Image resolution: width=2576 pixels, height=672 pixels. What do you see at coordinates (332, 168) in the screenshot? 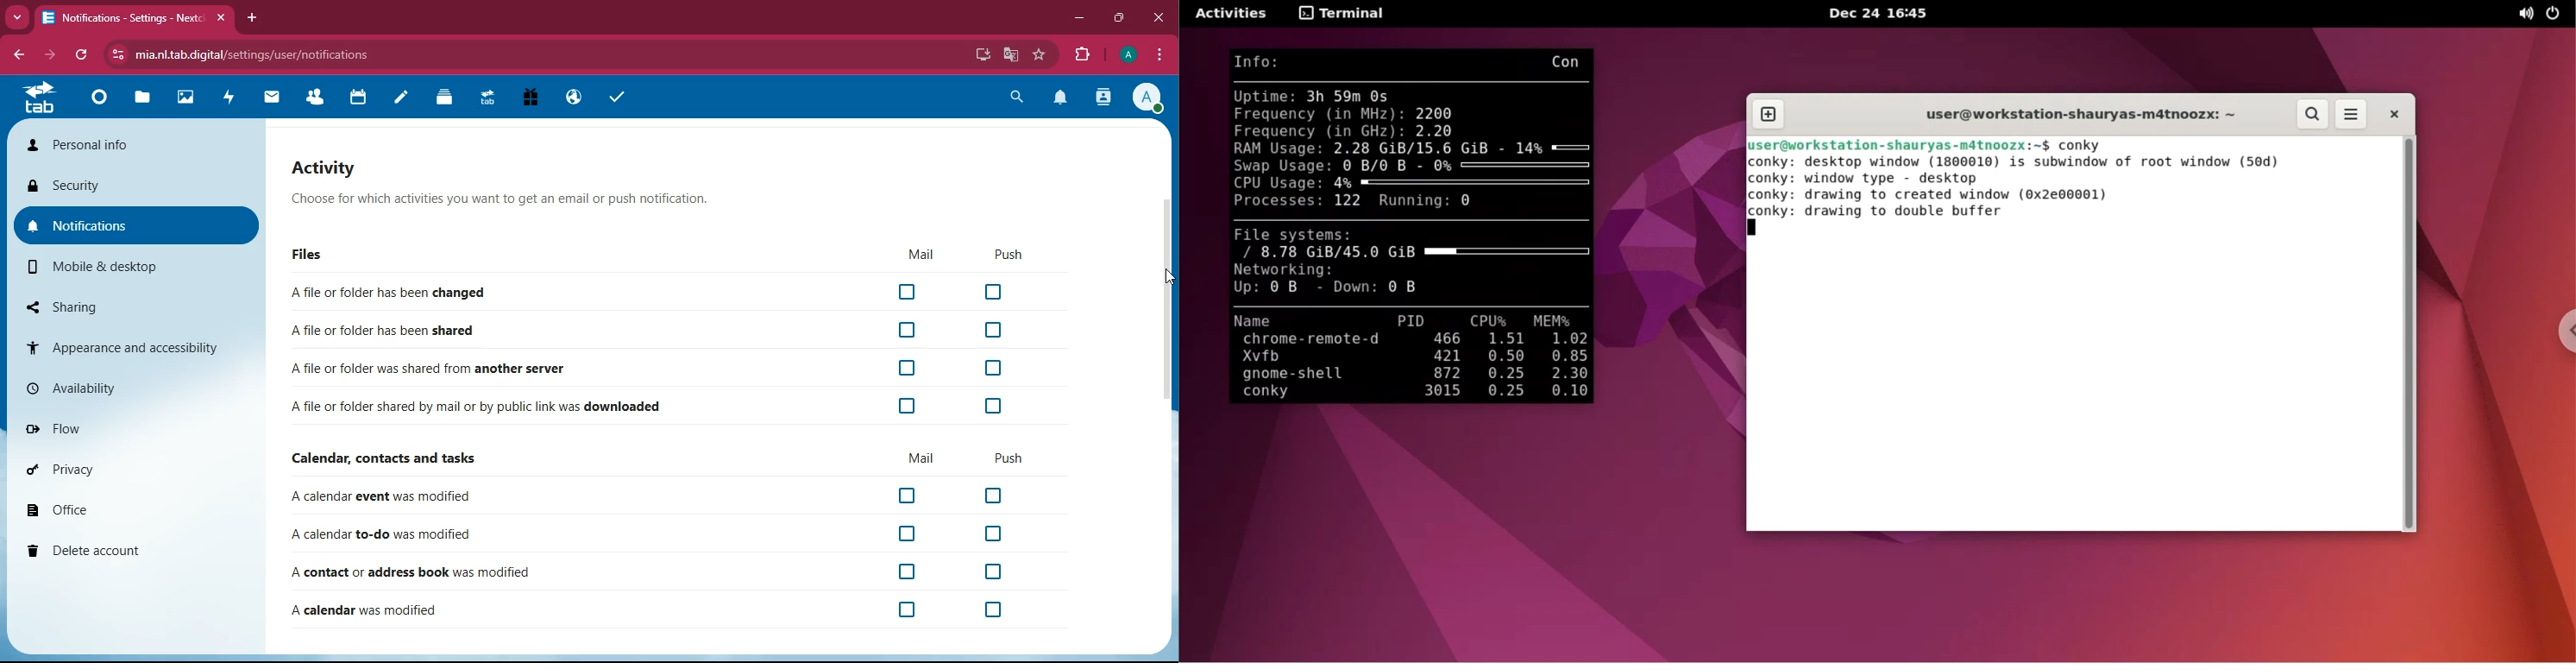
I see `activity` at bounding box center [332, 168].